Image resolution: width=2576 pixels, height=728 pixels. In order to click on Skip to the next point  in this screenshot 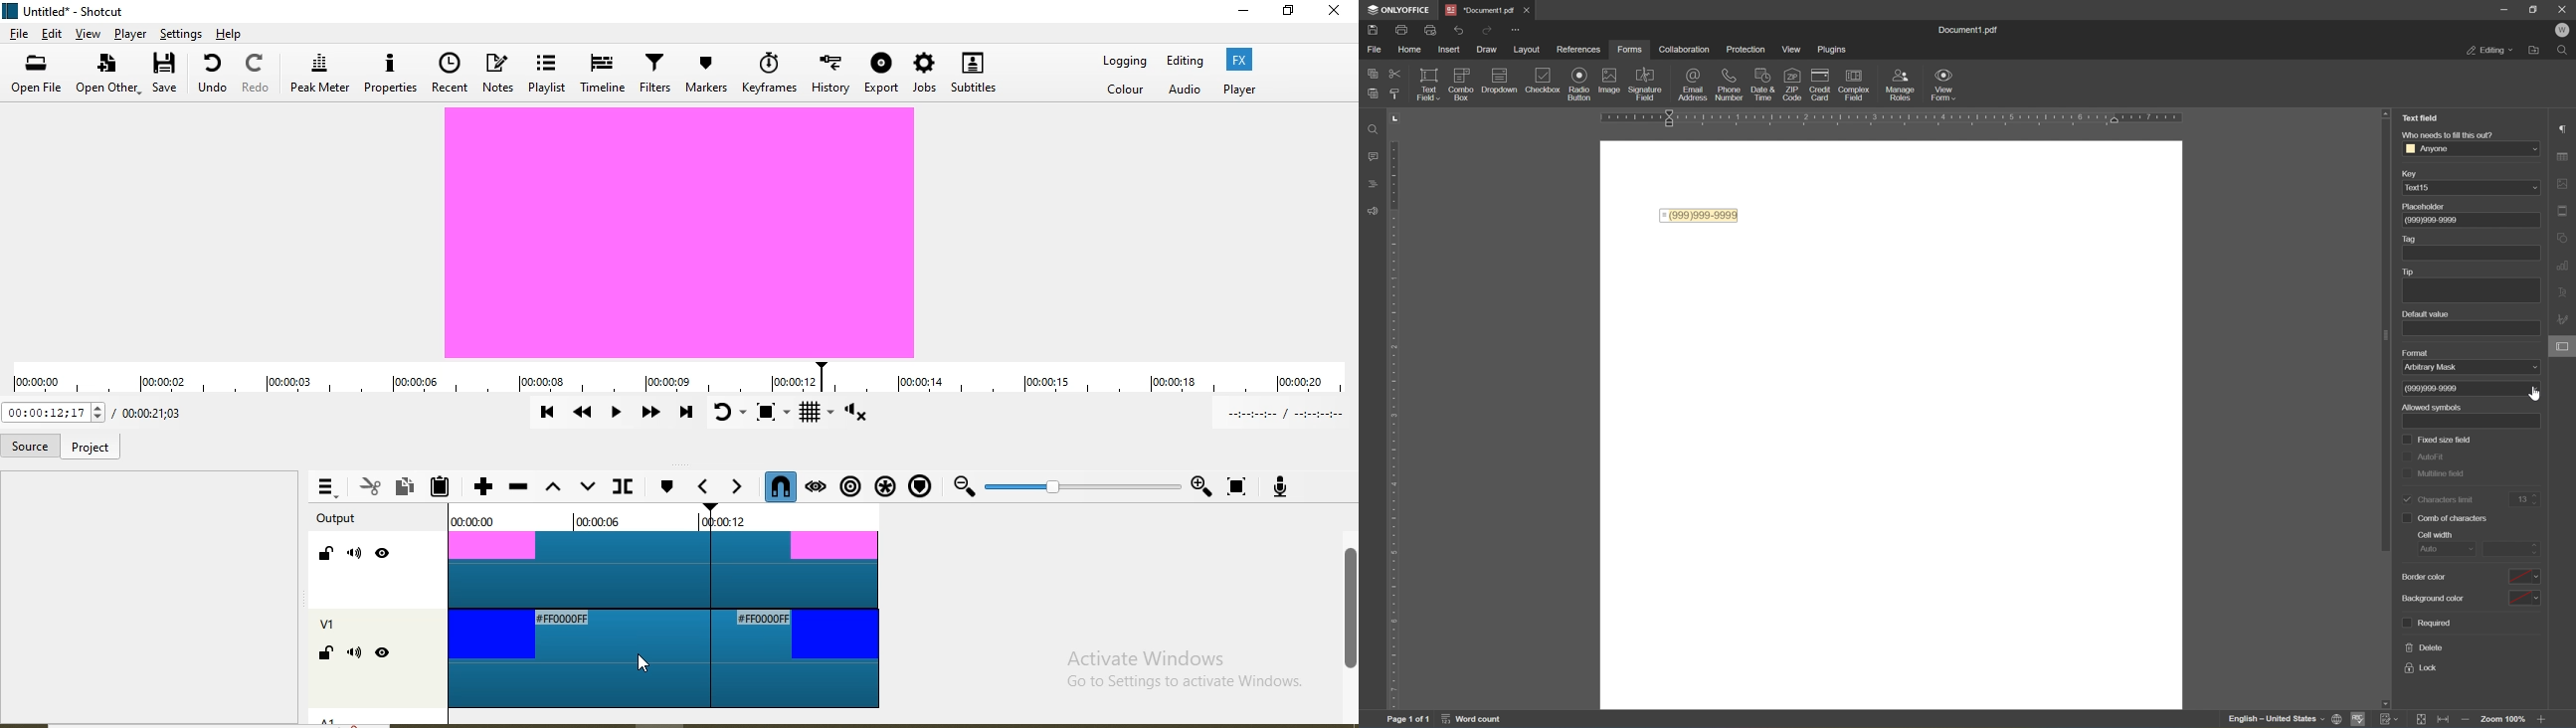, I will do `click(683, 414)`.